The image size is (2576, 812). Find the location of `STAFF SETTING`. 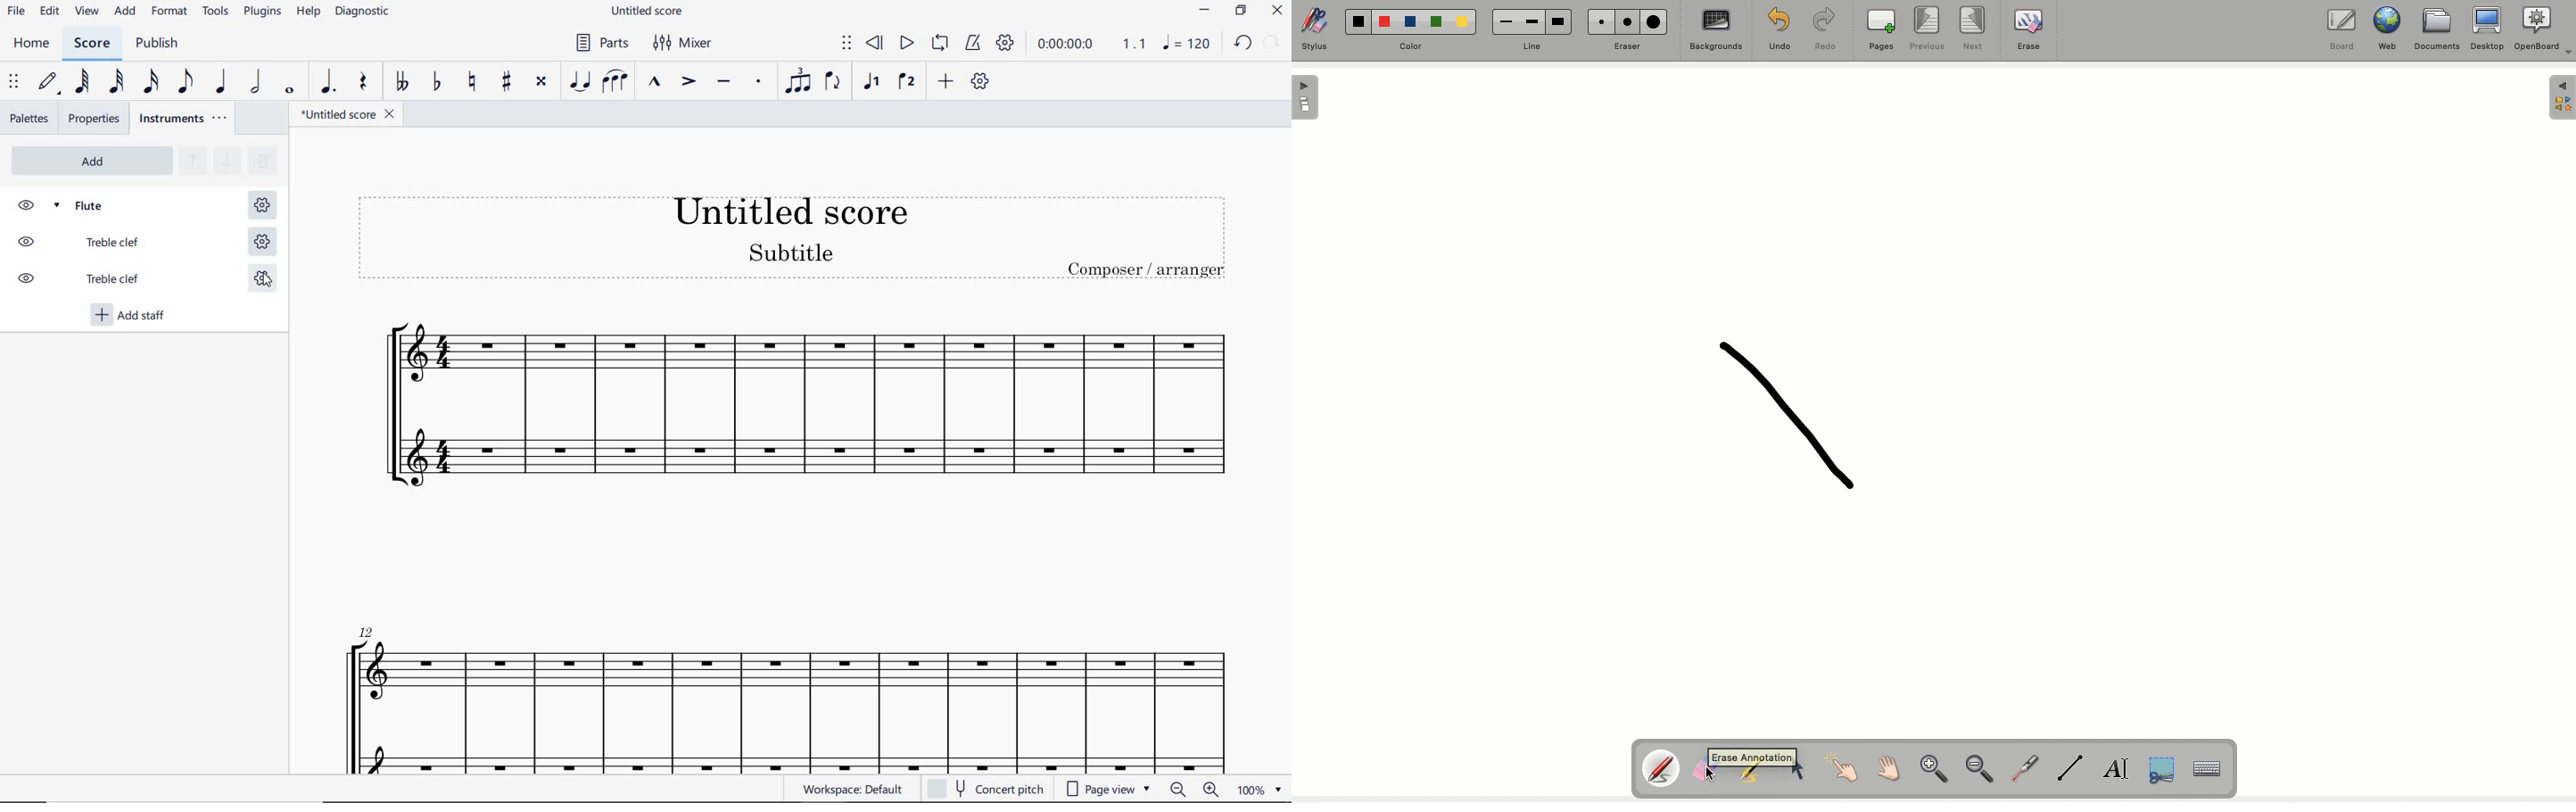

STAFF SETTING is located at coordinates (261, 240).